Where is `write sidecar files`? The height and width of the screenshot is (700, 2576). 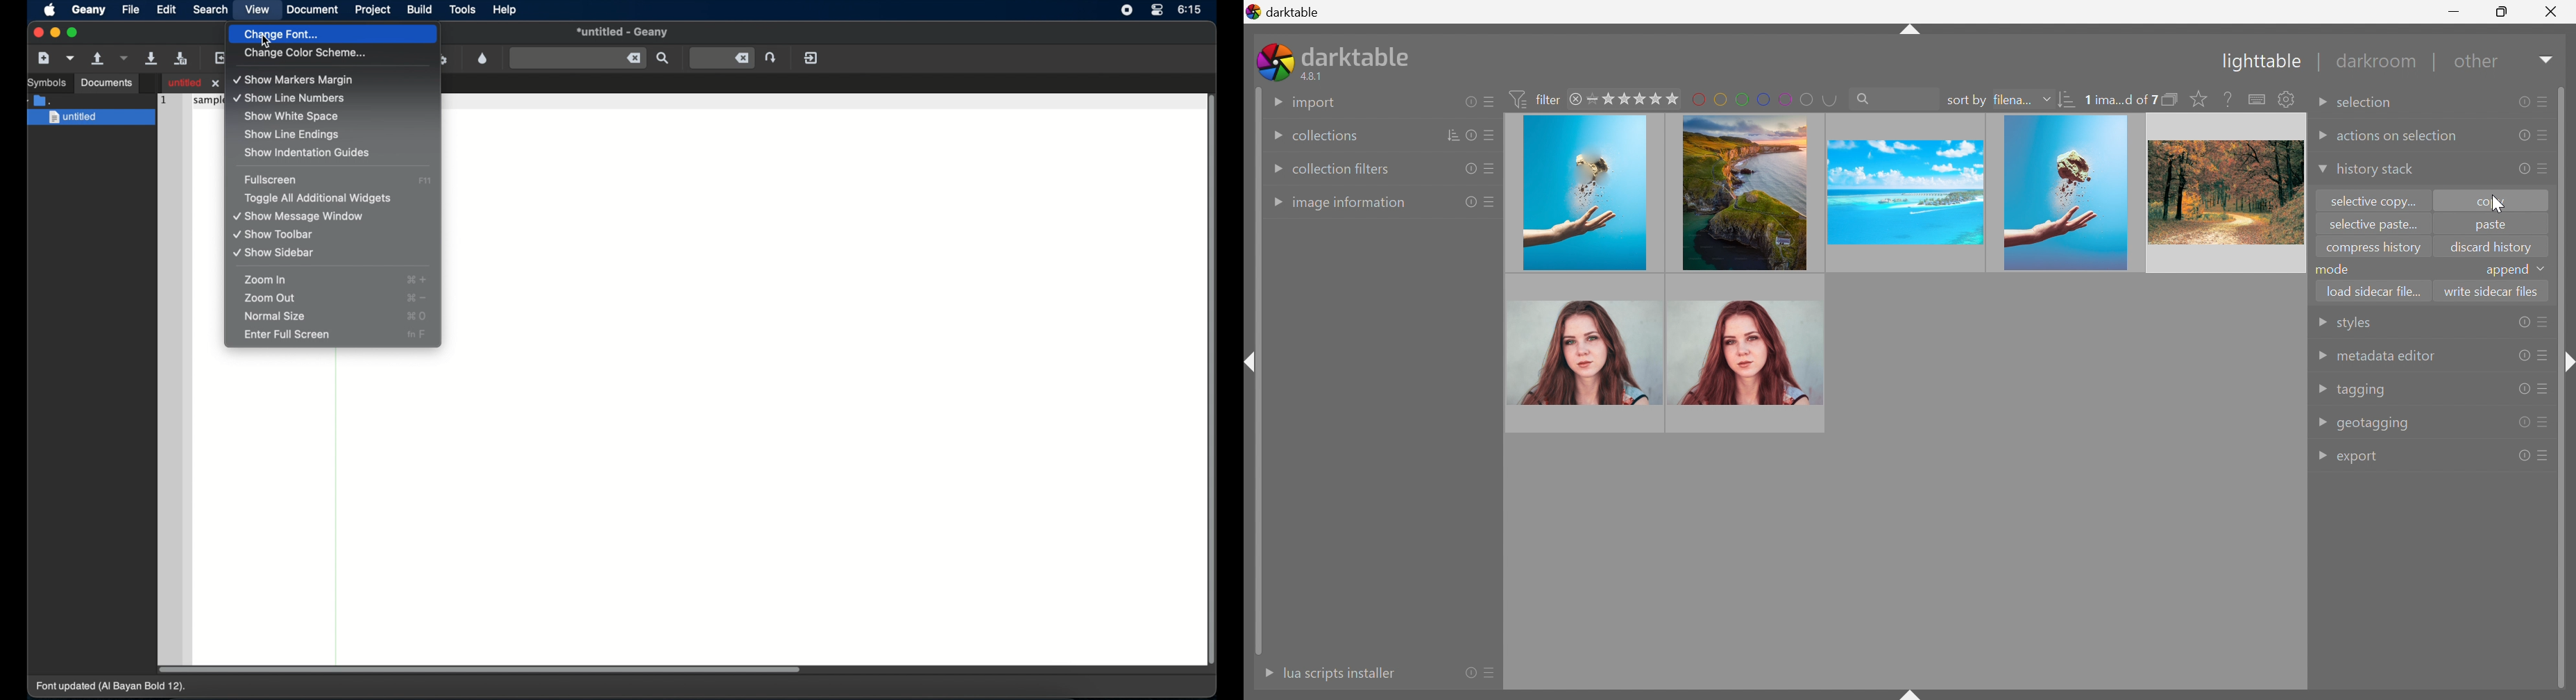 write sidecar files is located at coordinates (2491, 290).